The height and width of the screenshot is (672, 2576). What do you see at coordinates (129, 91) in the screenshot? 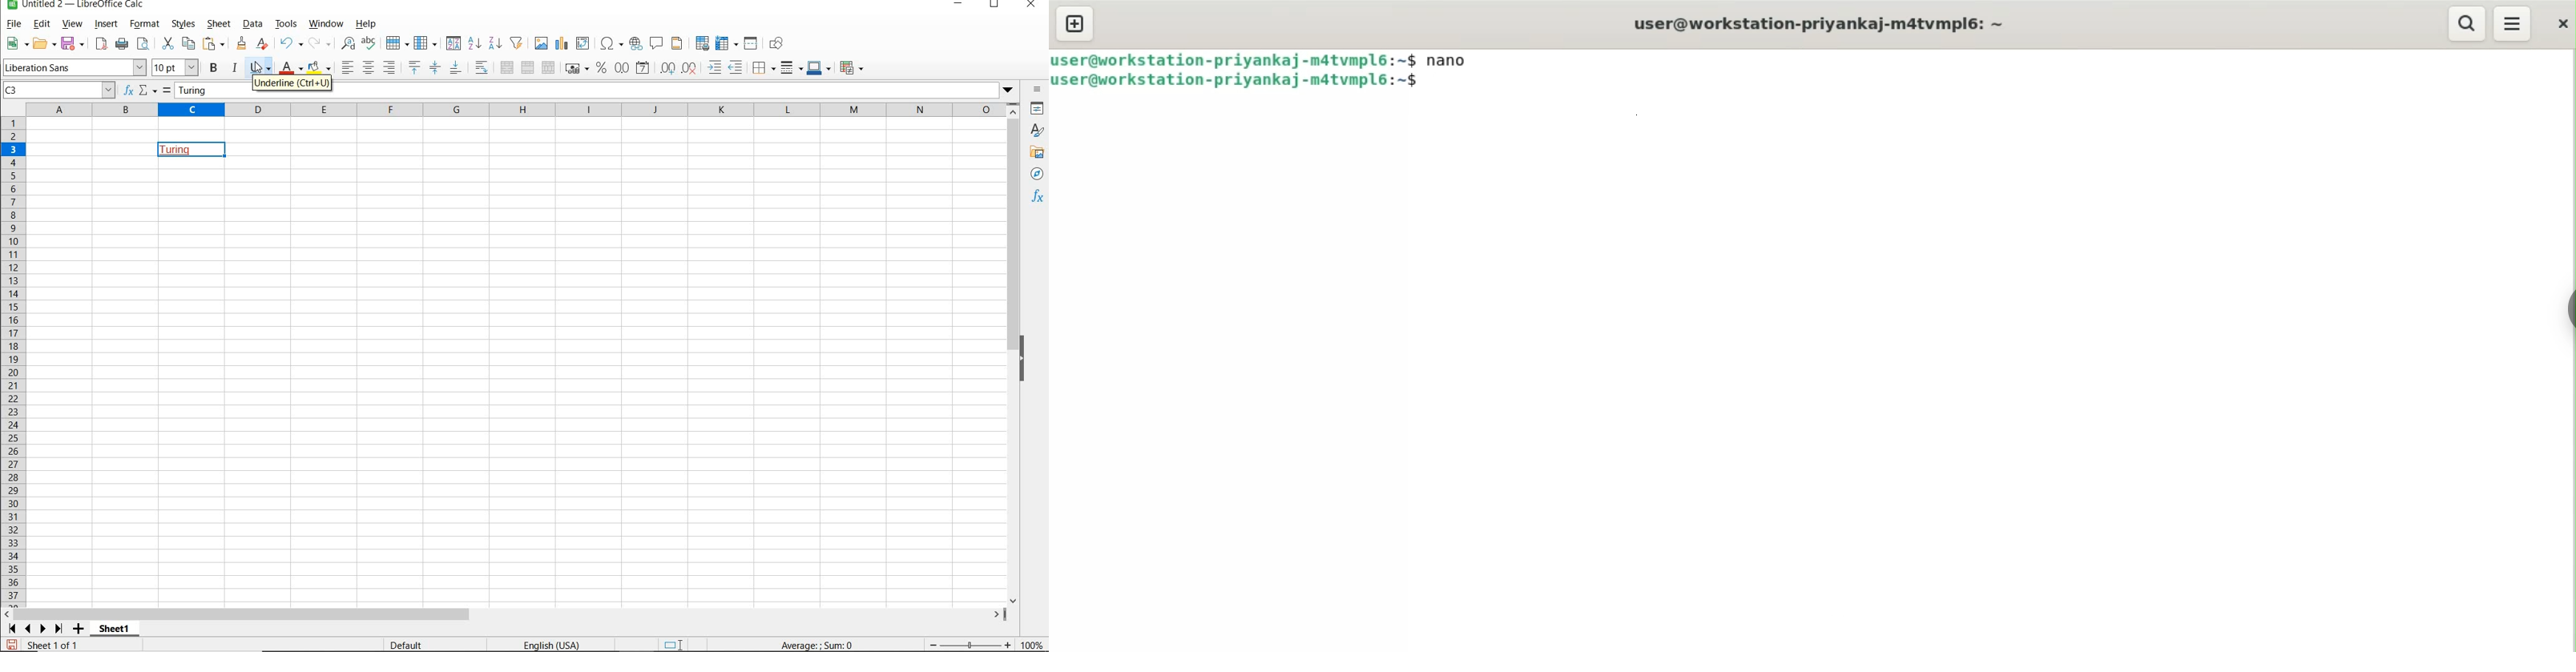
I see `FUNCTION WIZARD` at bounding box center [129, 91].